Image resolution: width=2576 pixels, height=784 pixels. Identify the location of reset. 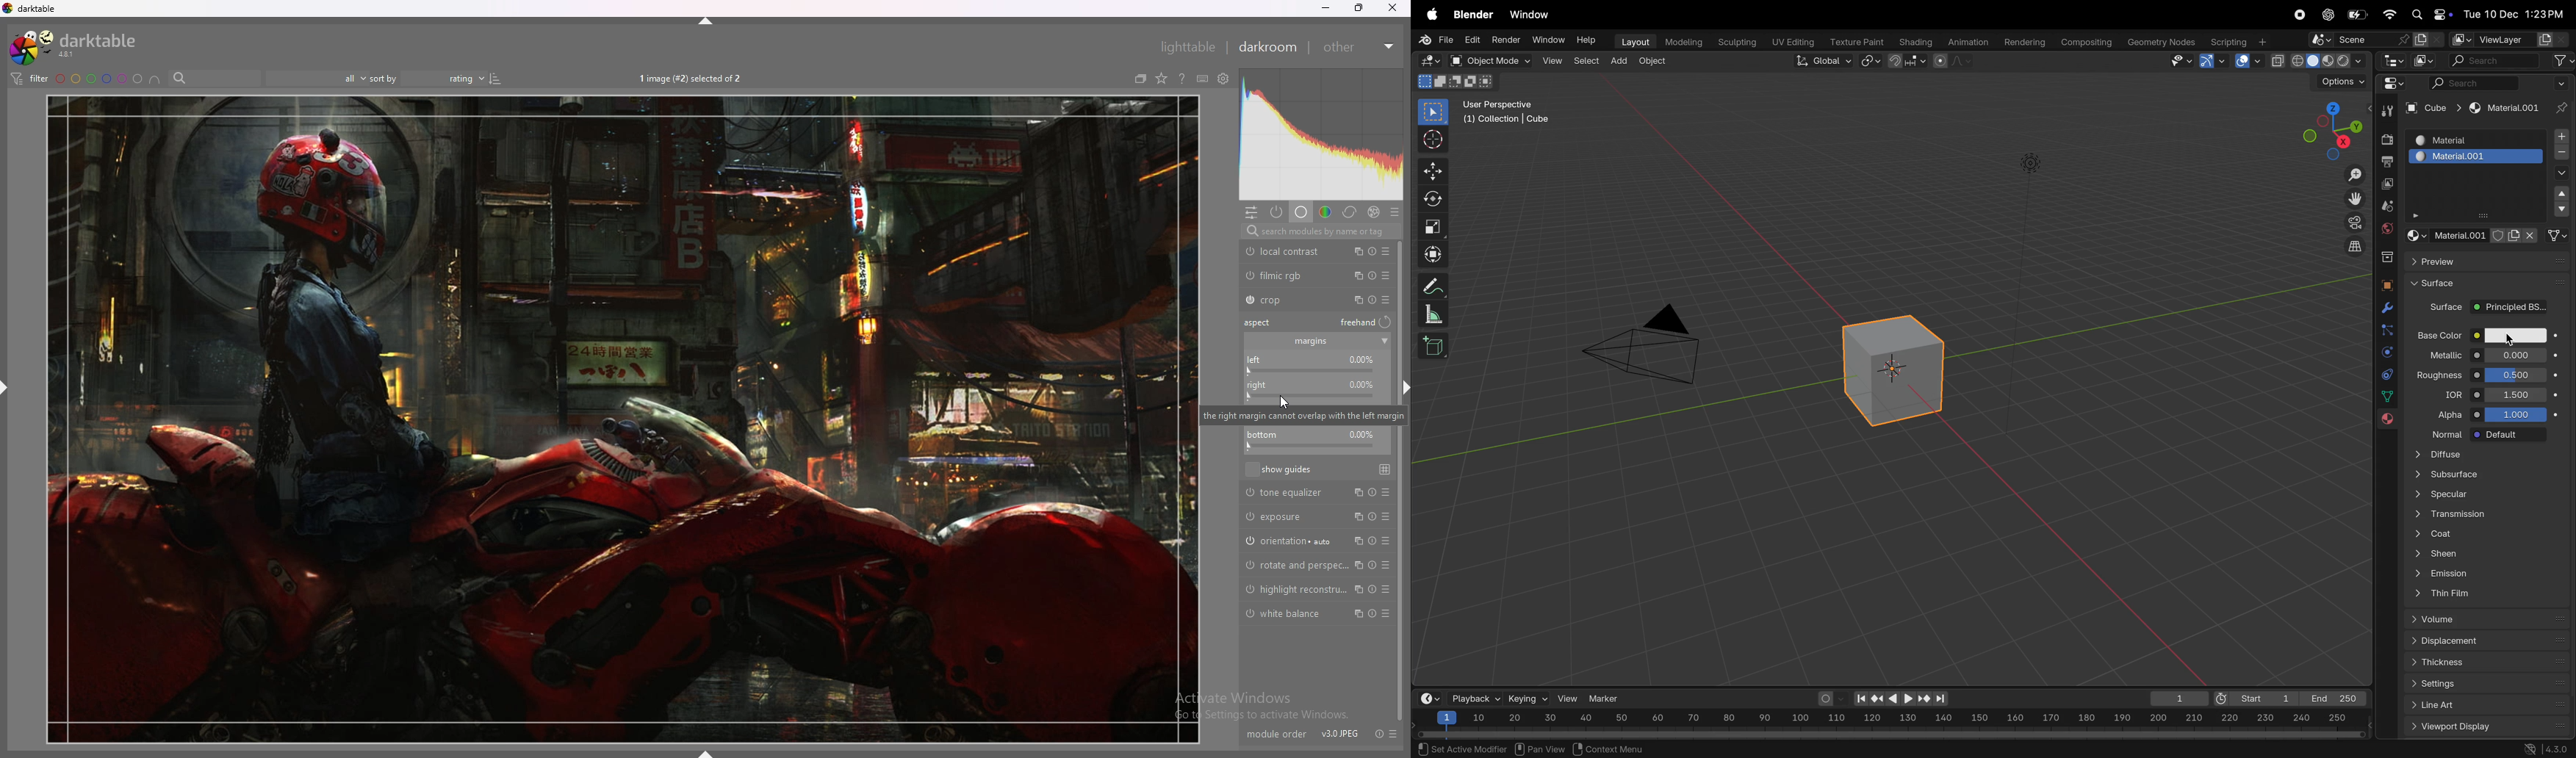
(1374, 275).